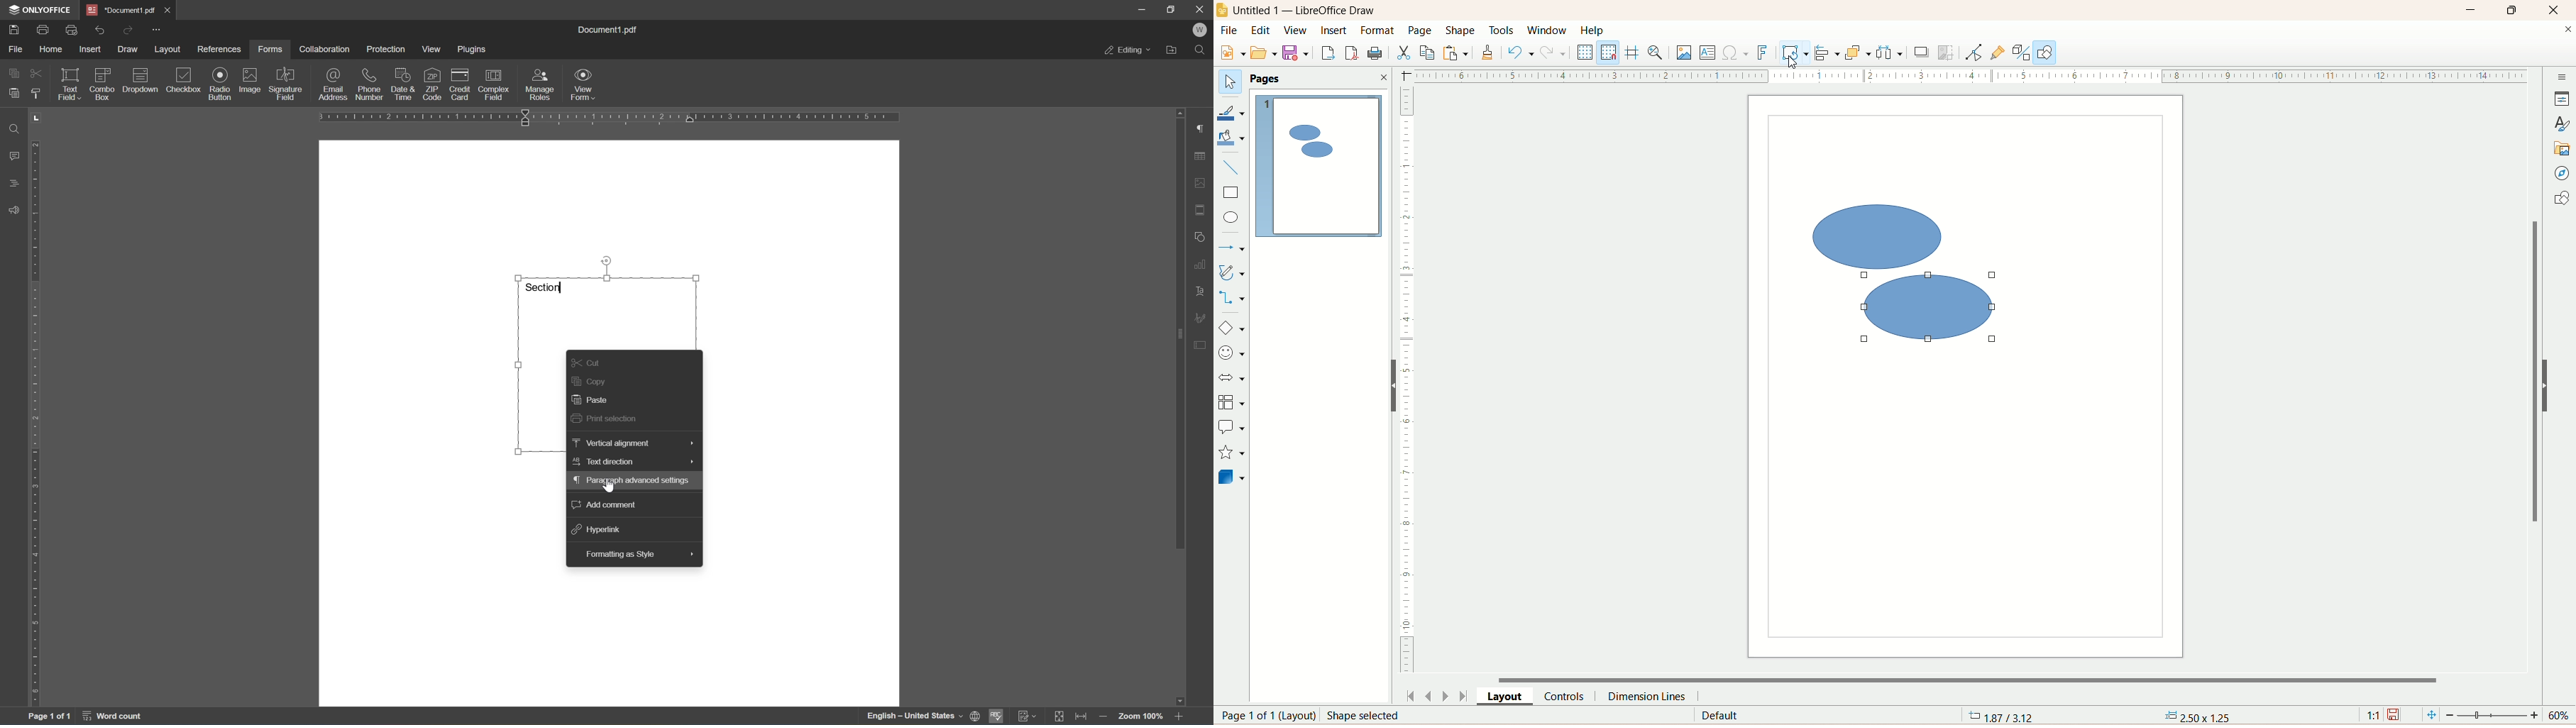  What do you see at coordinates (612, 29) in the screenshot?
I see `document.pdf` at bounding box center [612, 29].